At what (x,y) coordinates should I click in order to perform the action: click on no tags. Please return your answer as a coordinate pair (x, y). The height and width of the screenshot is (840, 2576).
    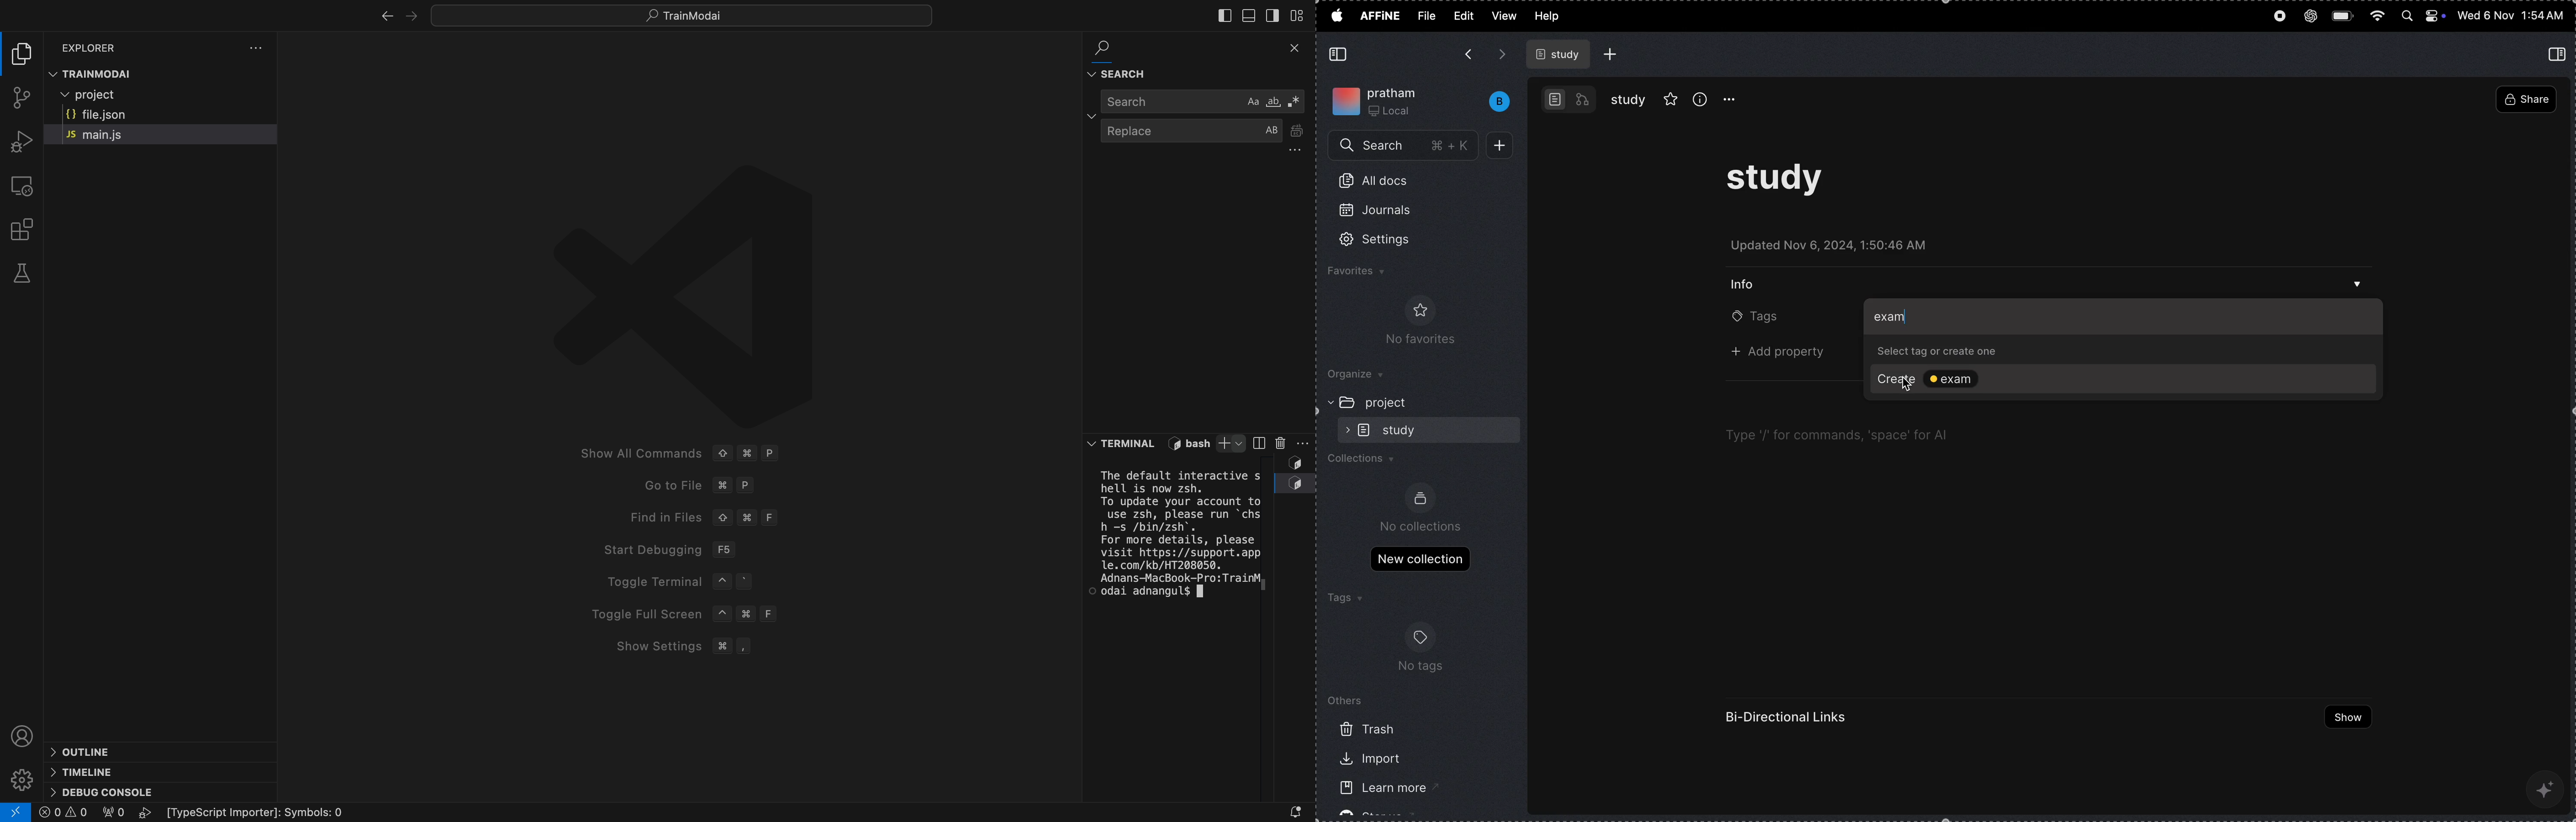
    Looking at the image, I should click on (1423, 668).